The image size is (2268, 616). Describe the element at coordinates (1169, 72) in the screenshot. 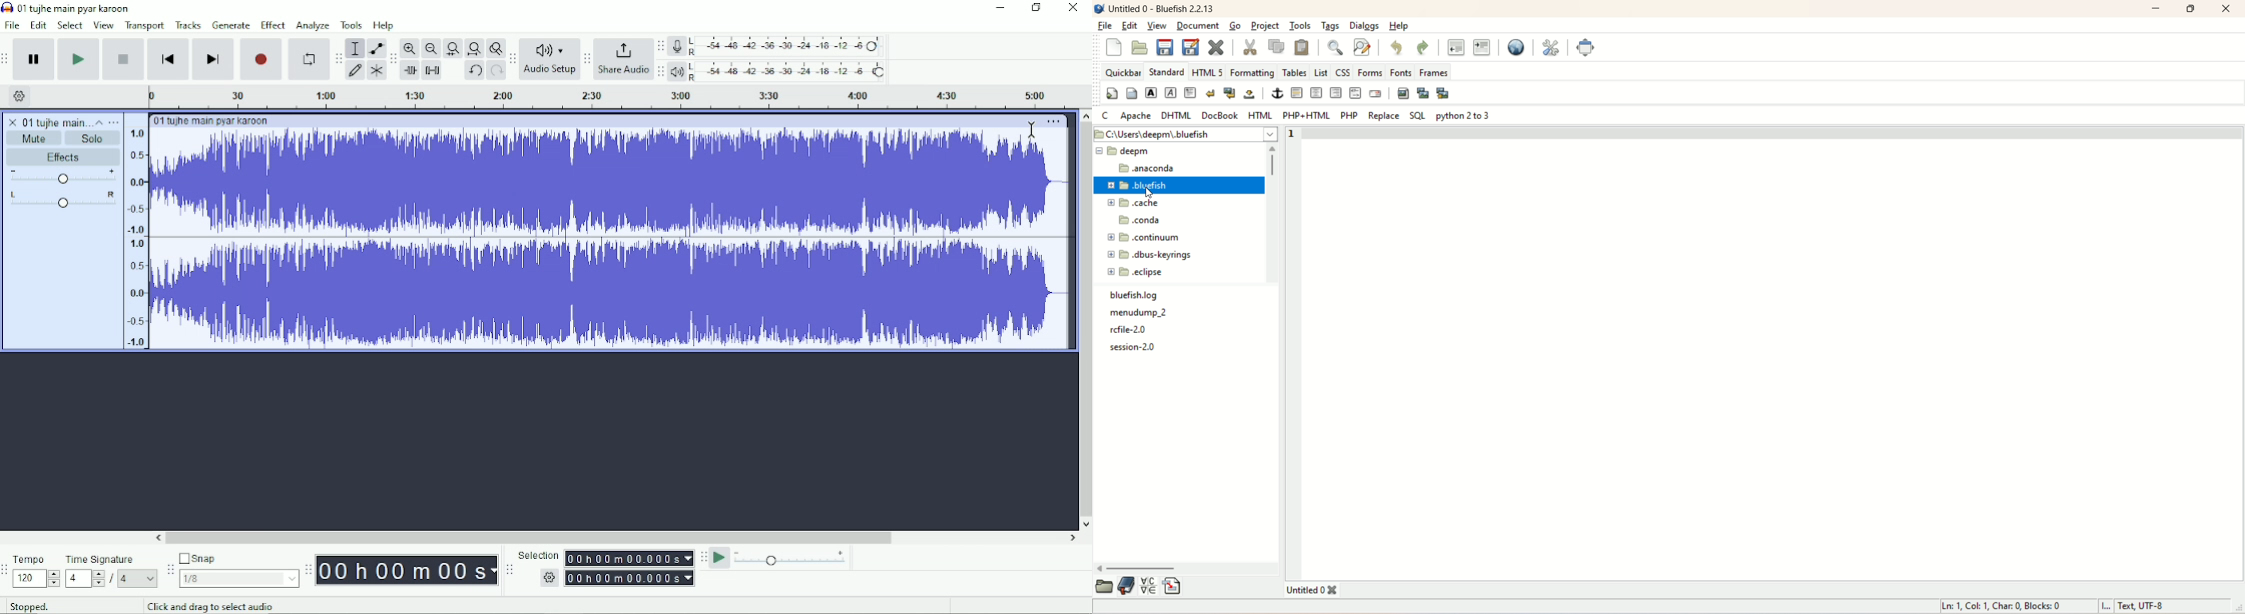

I see `STANDARD` at that location.